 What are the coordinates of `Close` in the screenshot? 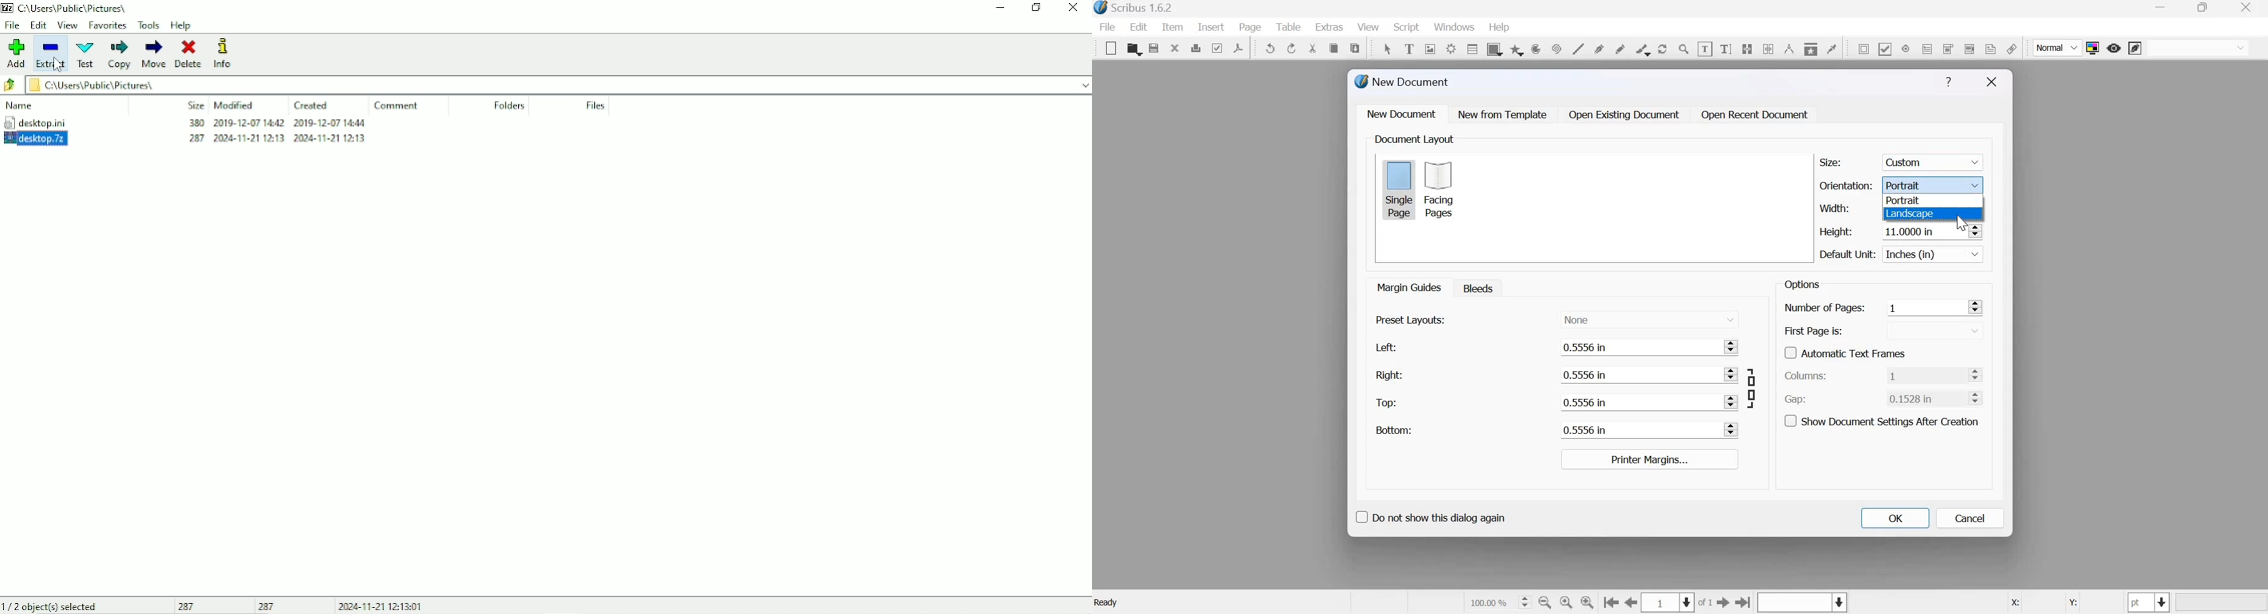 It's located at (1073, 7).